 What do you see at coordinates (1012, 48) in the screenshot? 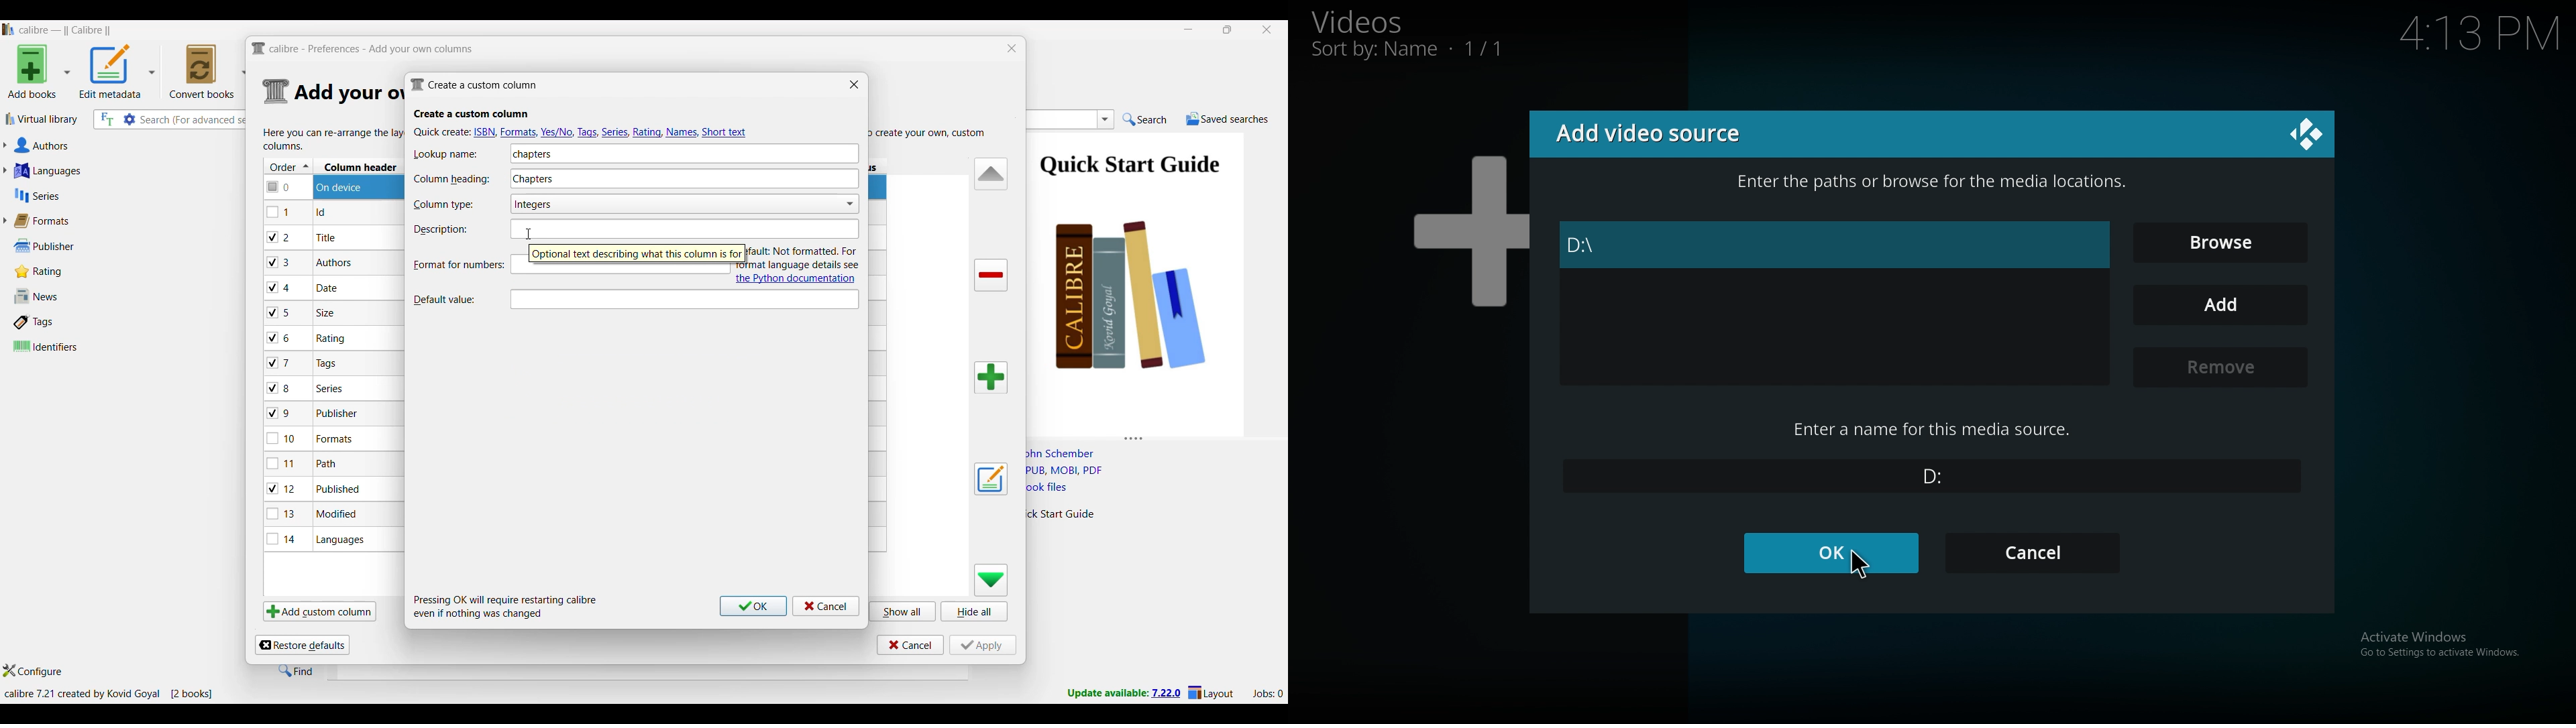
I see `Close window` at bounding box center [1012, 48].